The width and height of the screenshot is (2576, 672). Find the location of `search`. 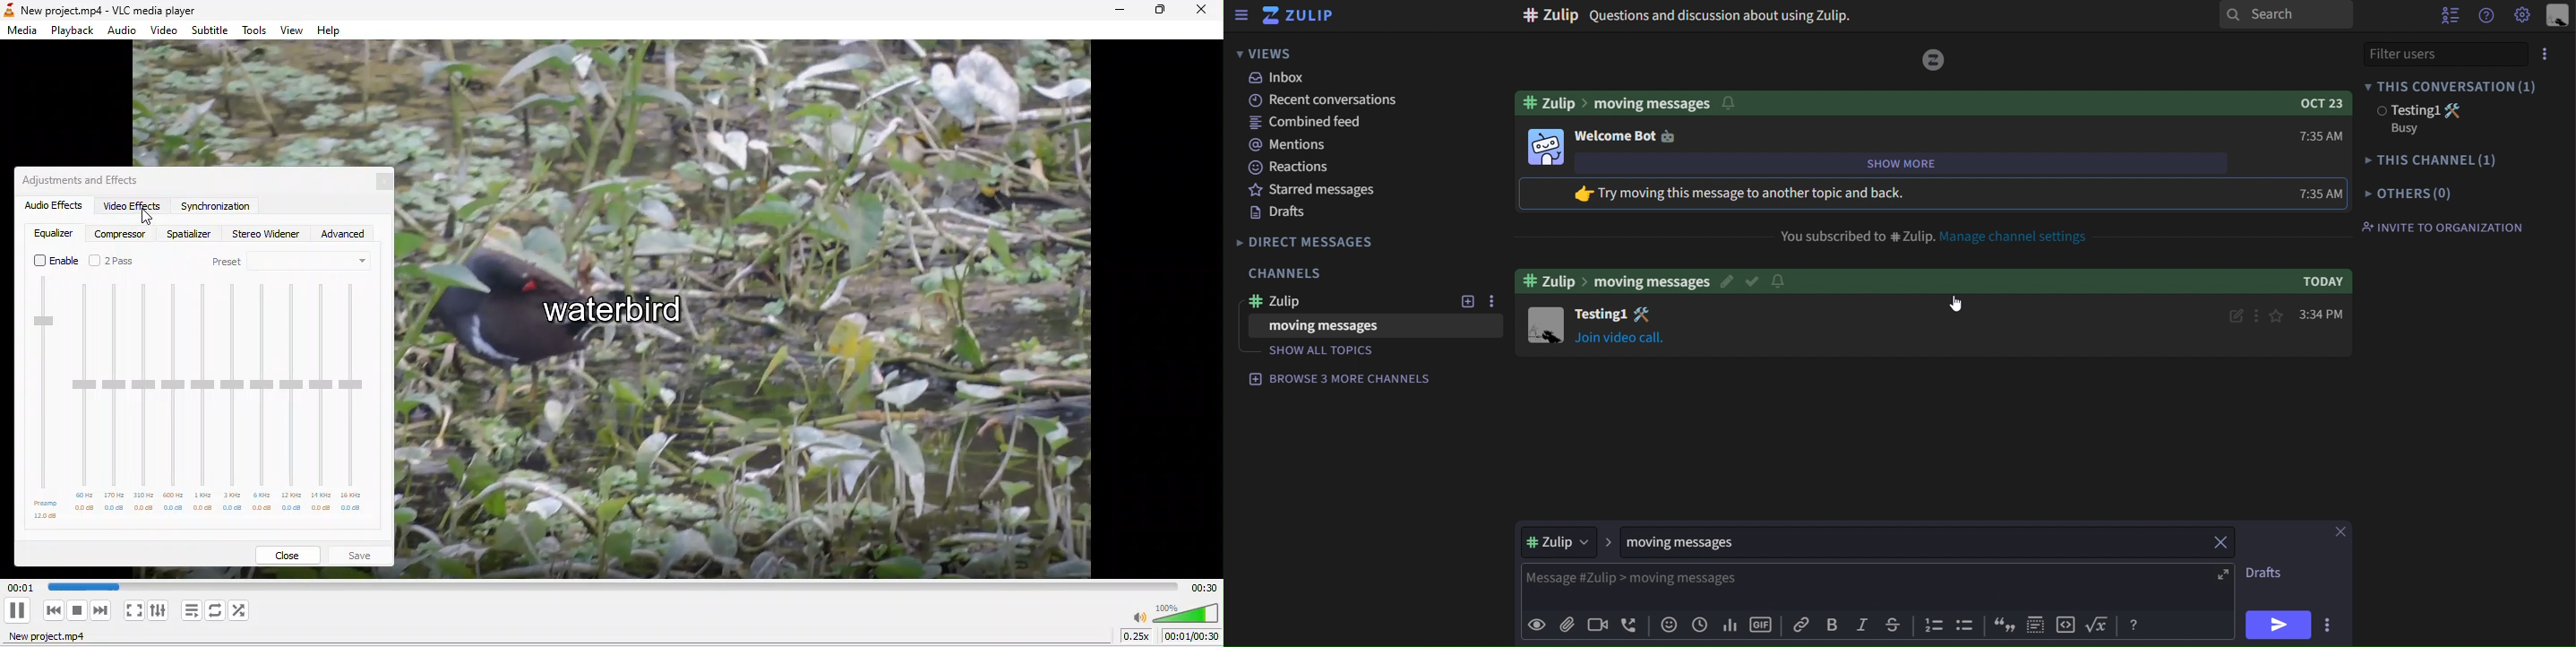

search is located at coordinates (2288, 15).